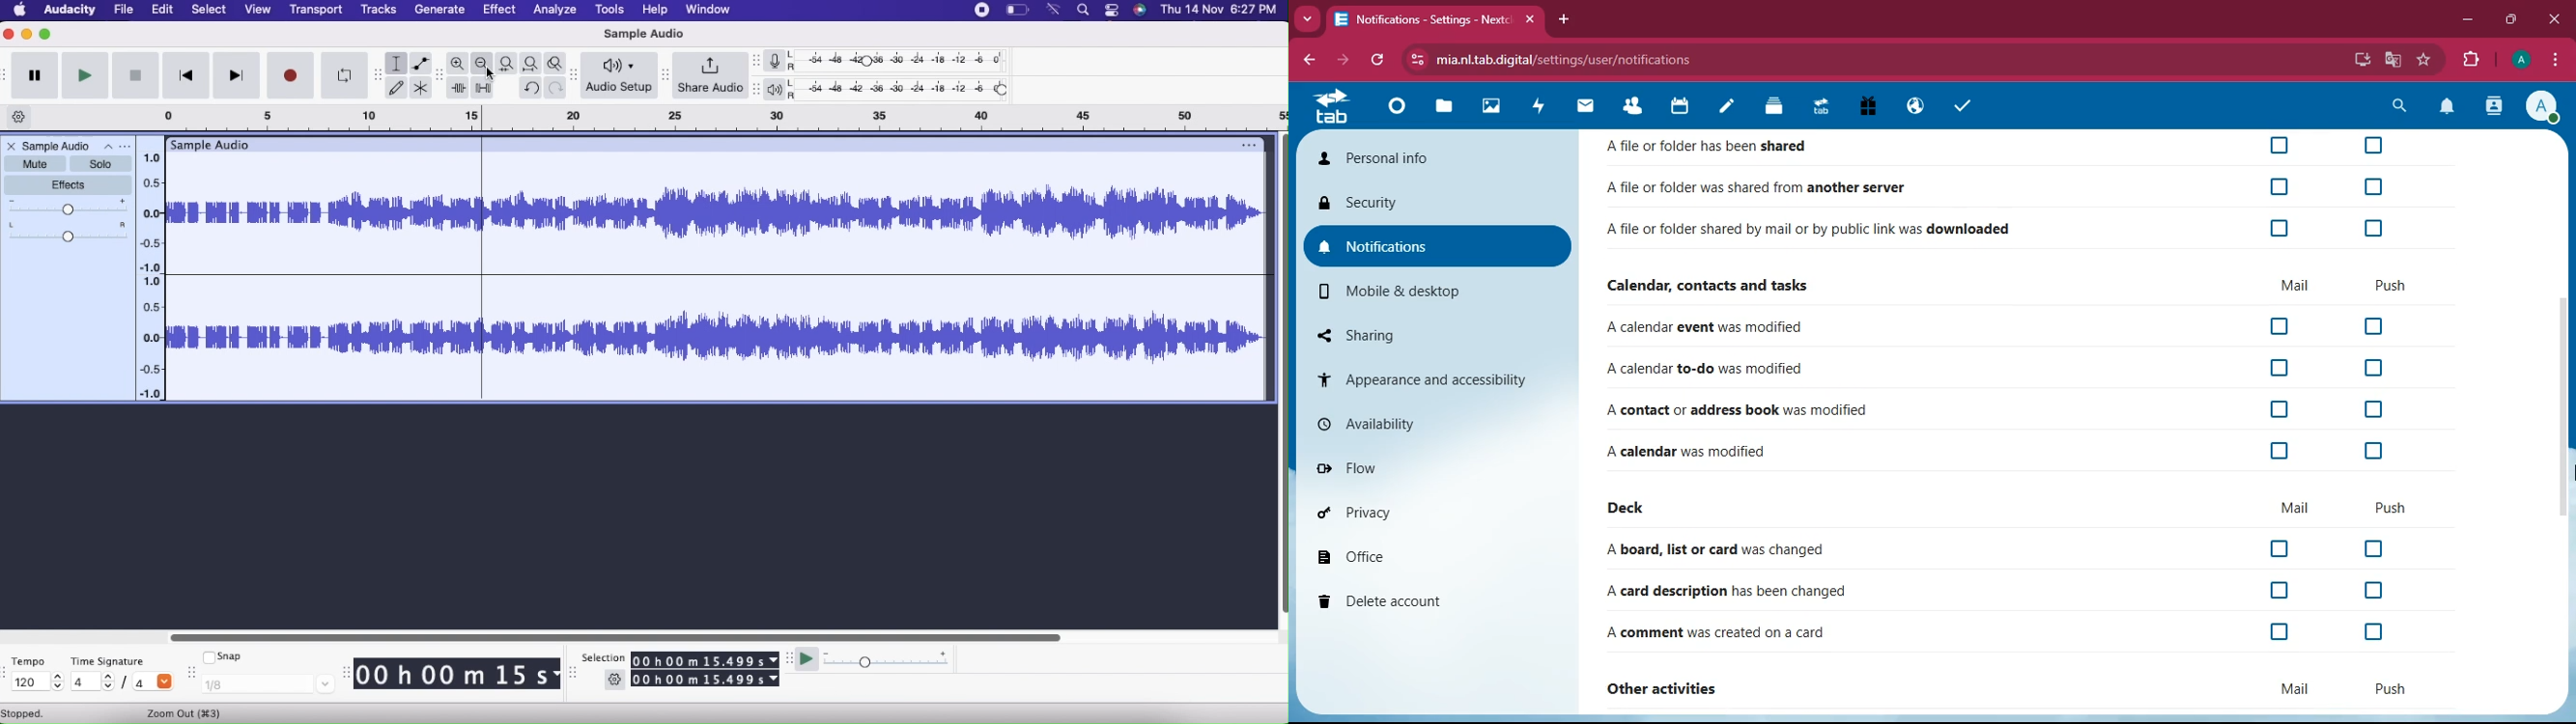  What do you see at coordinates (151, 271) in the screenshot?
I see `Slider` at bounding box center [151, 271].